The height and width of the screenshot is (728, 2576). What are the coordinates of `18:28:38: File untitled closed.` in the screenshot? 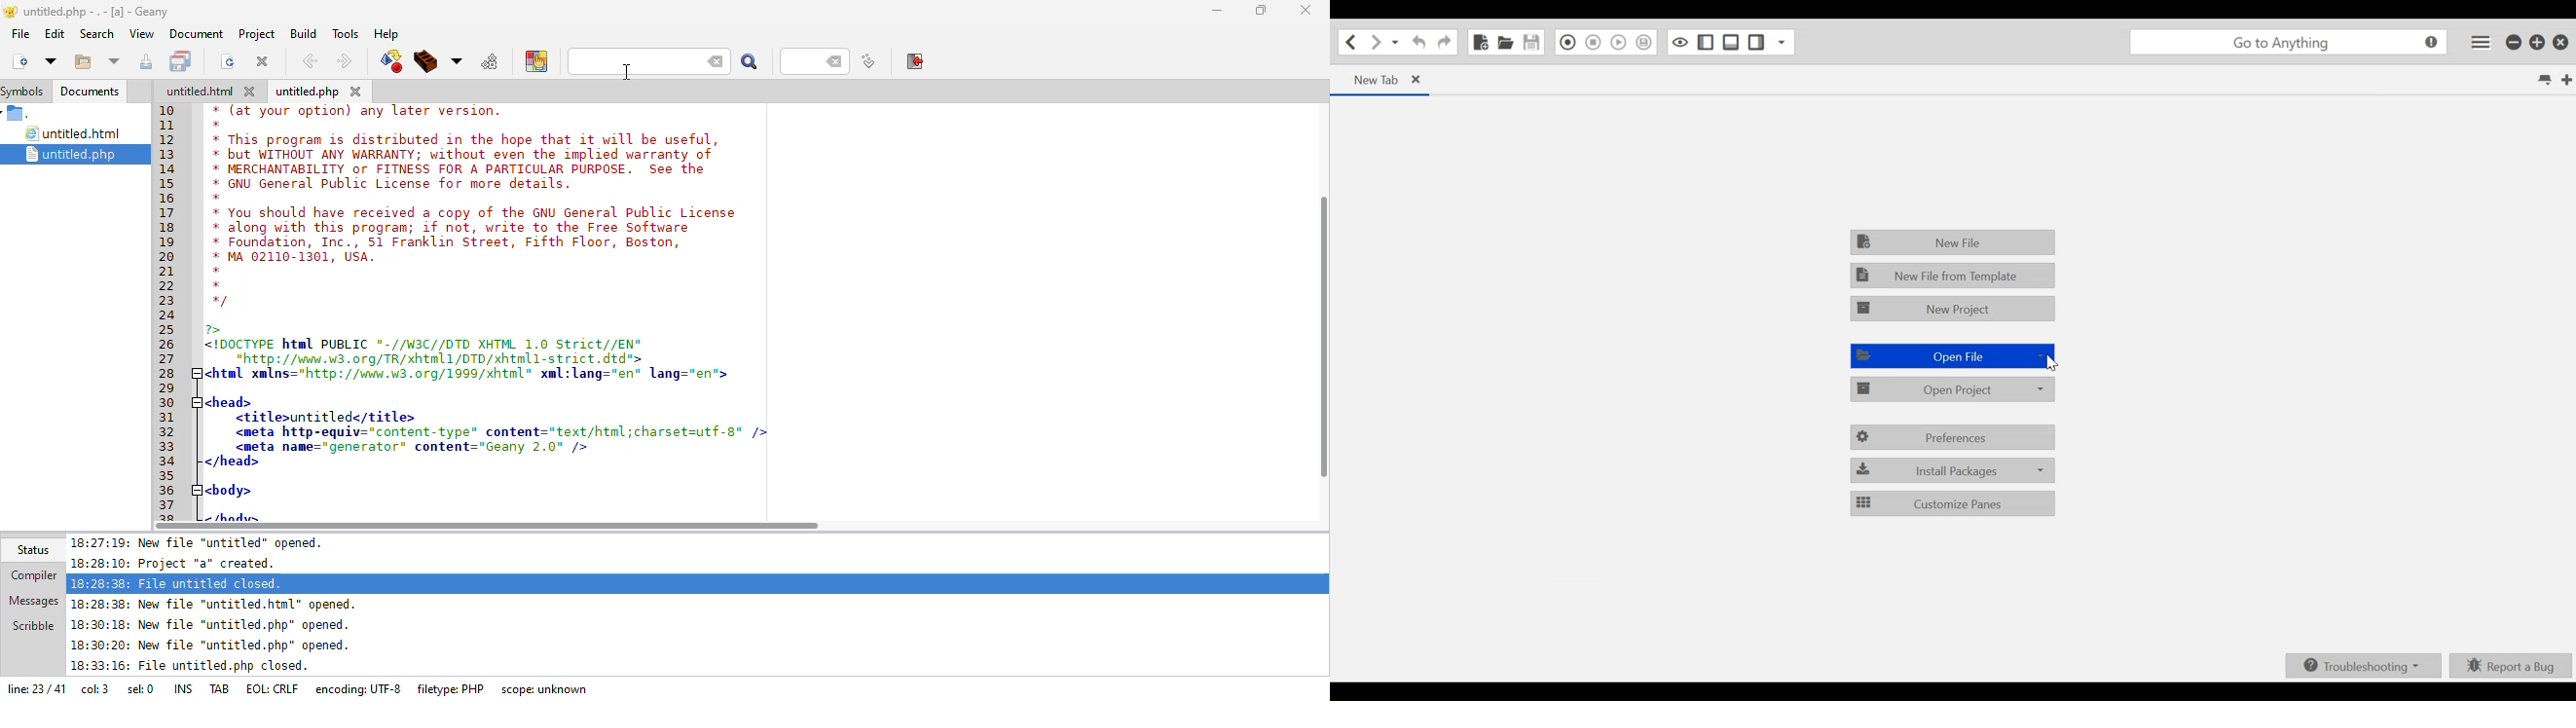 It's located at (178, 582).